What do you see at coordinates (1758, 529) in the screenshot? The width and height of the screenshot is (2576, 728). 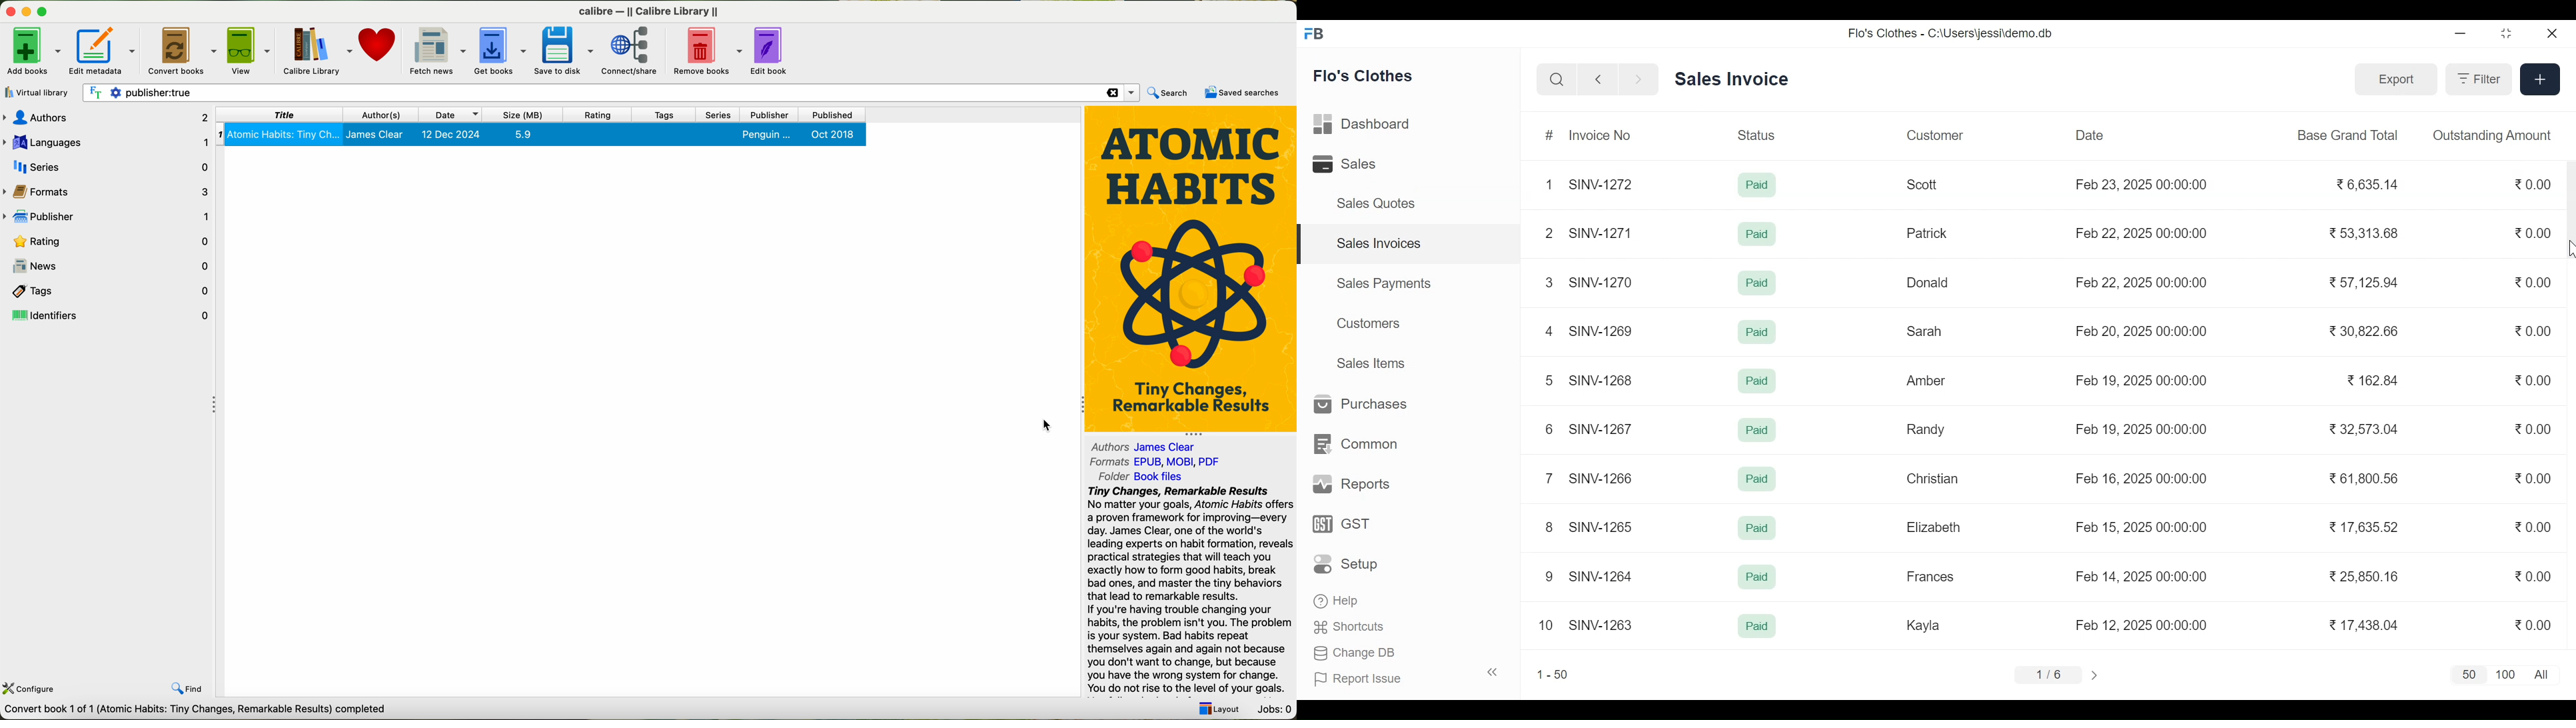 I see `Paid` at bounding box center [1758, 529].